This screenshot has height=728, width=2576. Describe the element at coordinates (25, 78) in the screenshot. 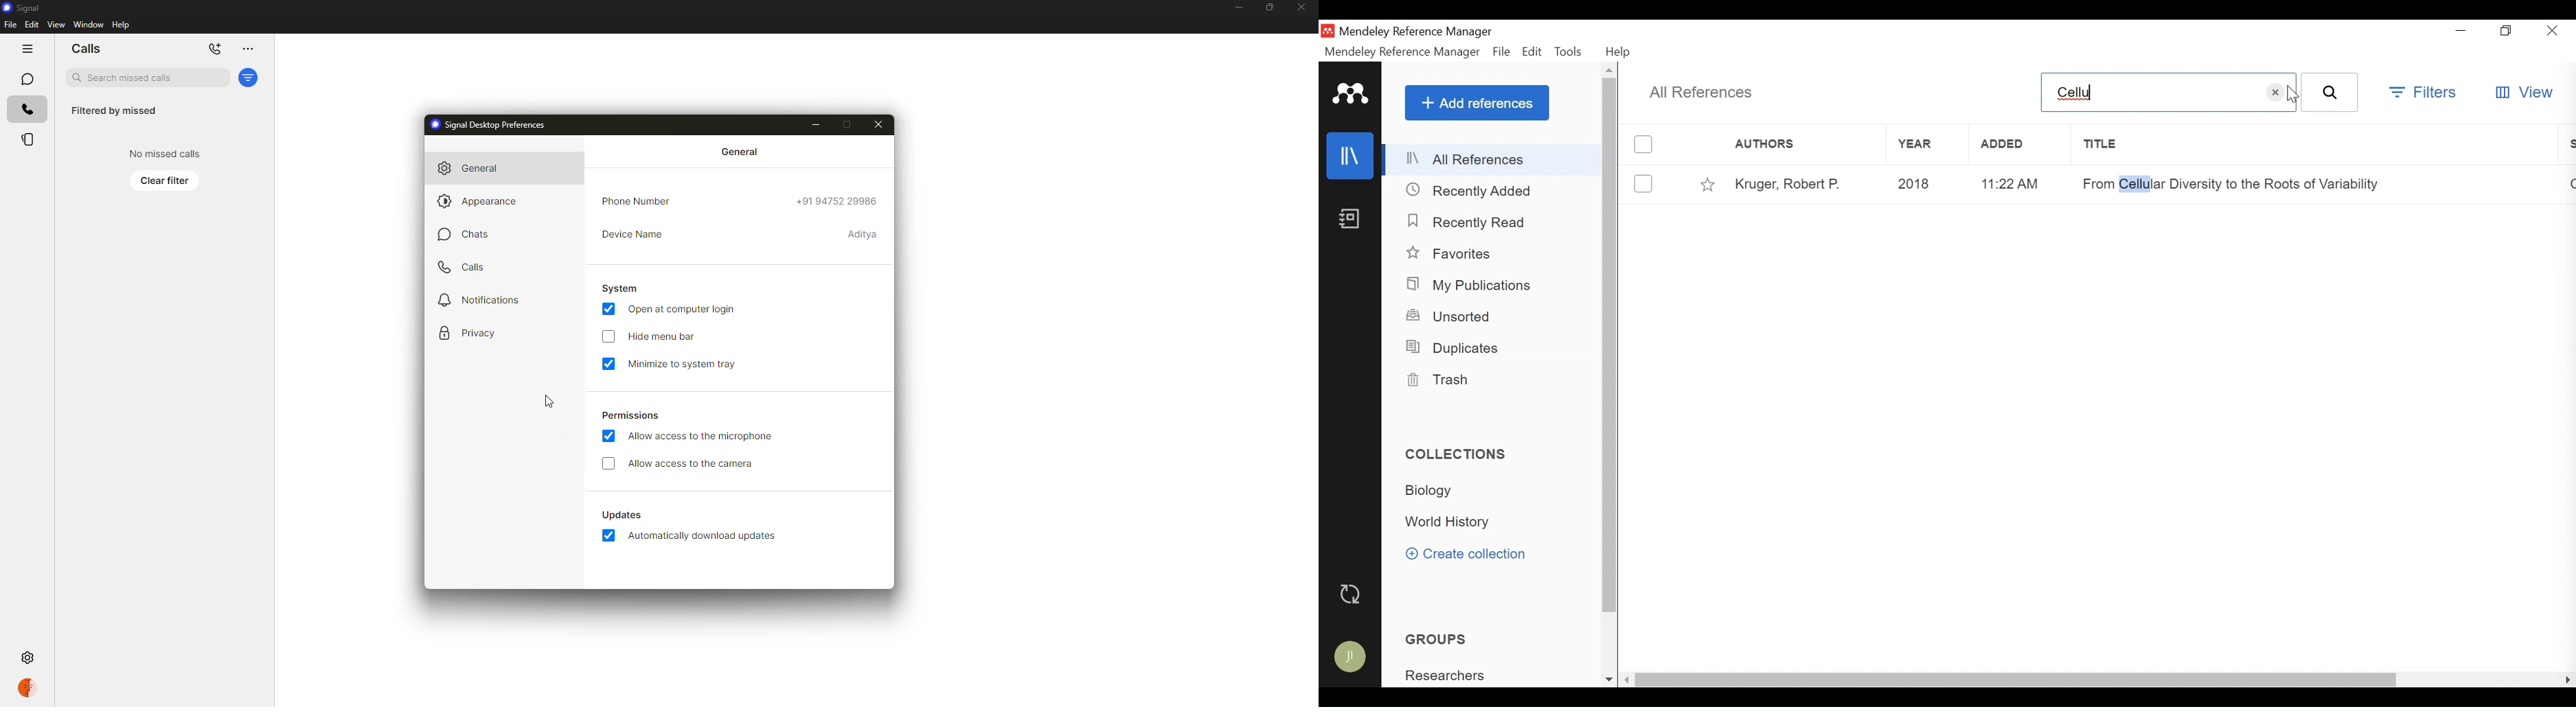

I see `chats` at that location.